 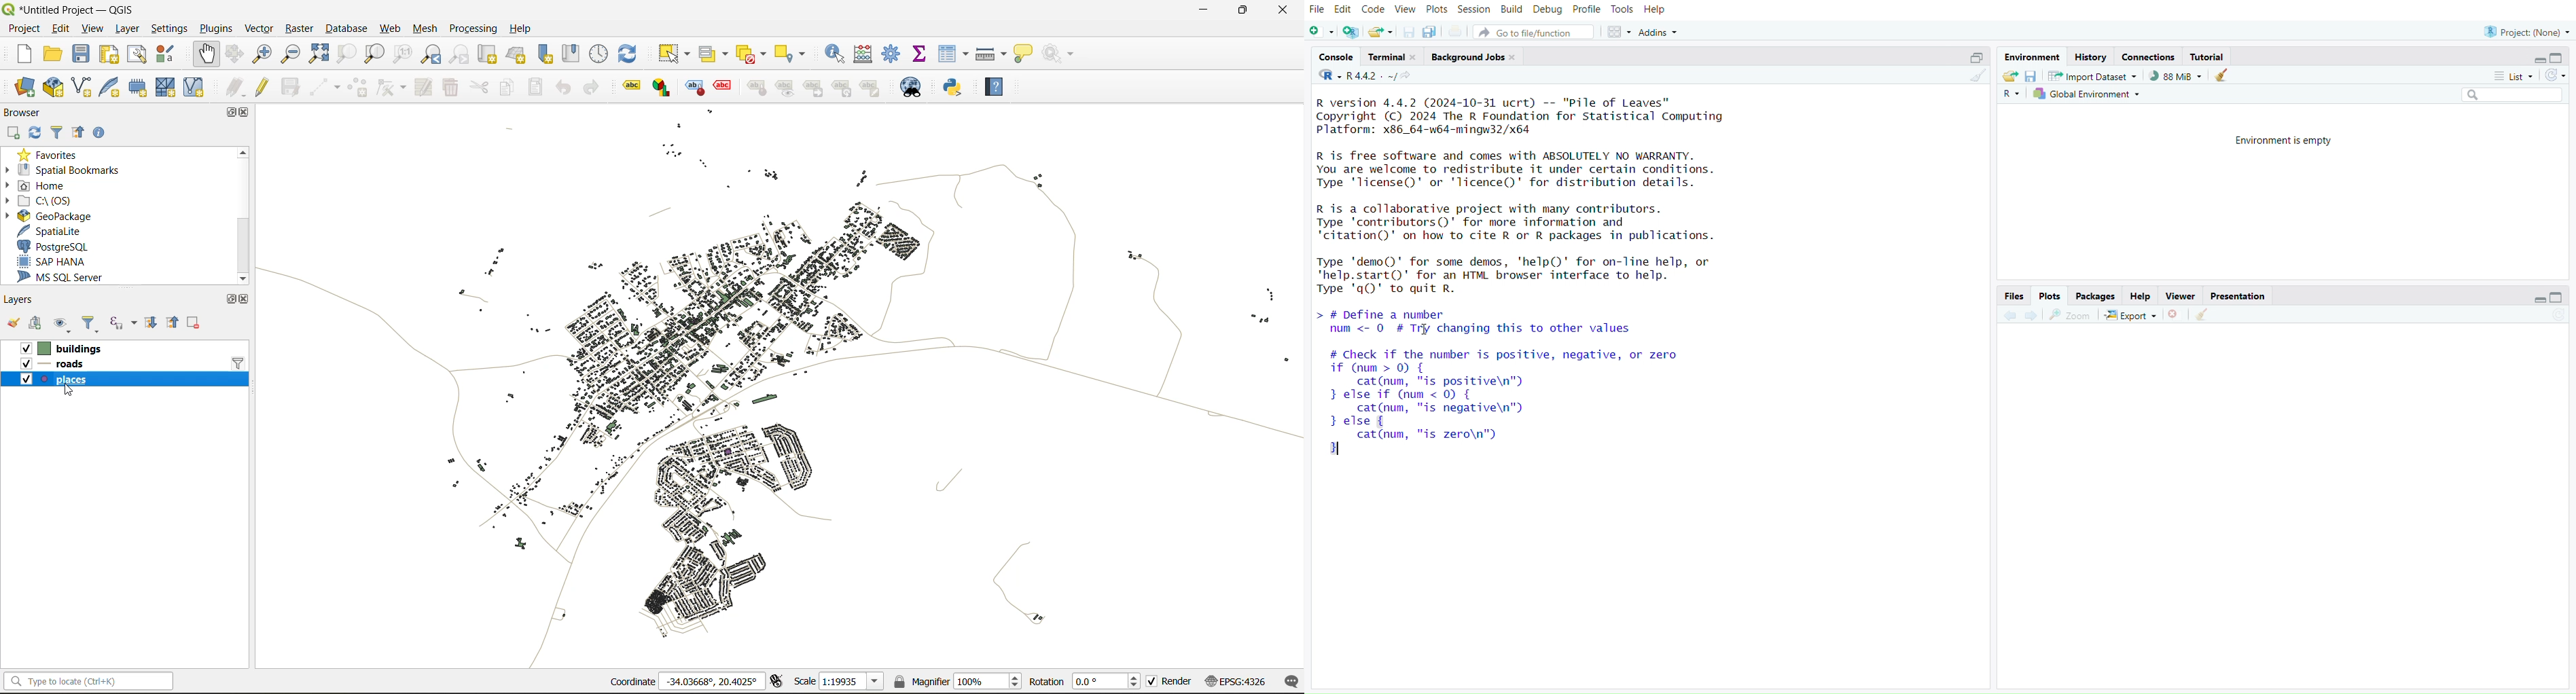 What do you see at coordinates (171, 56) in the screenshot?
I see `style manager` at bounding box center [171, 56].